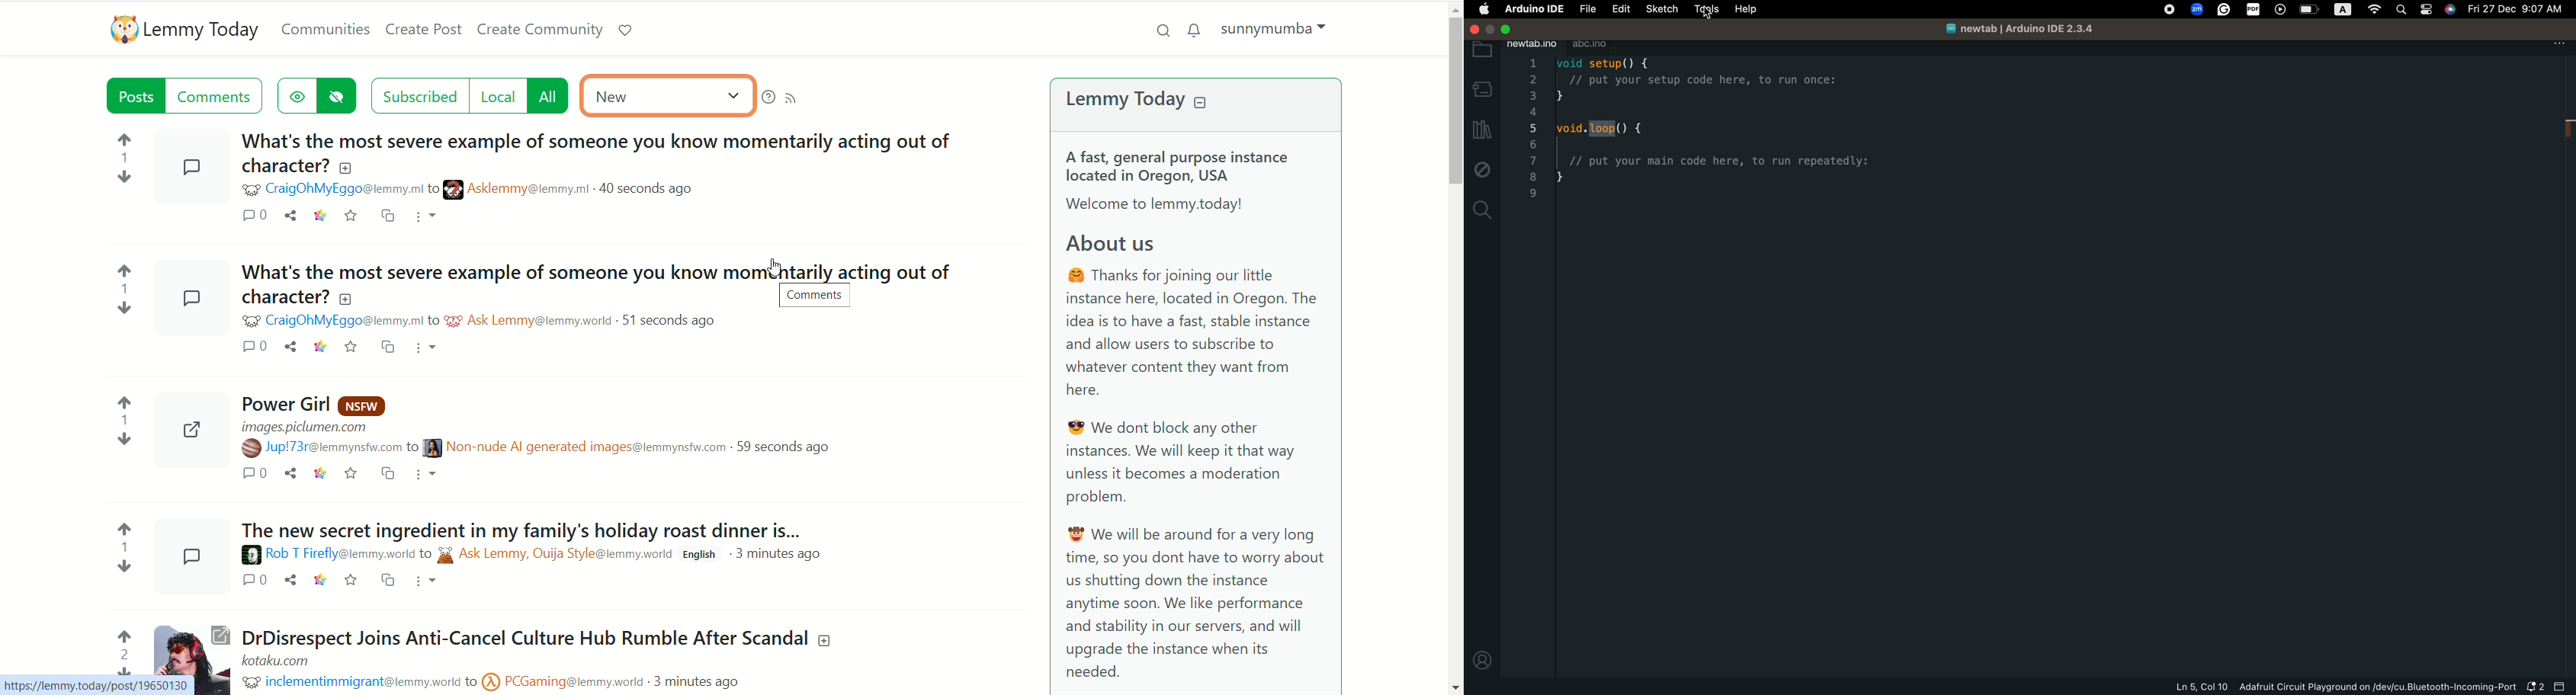  Describe the element at coordinates (352, 582) in the screenshot. I see `favorite` at that location.